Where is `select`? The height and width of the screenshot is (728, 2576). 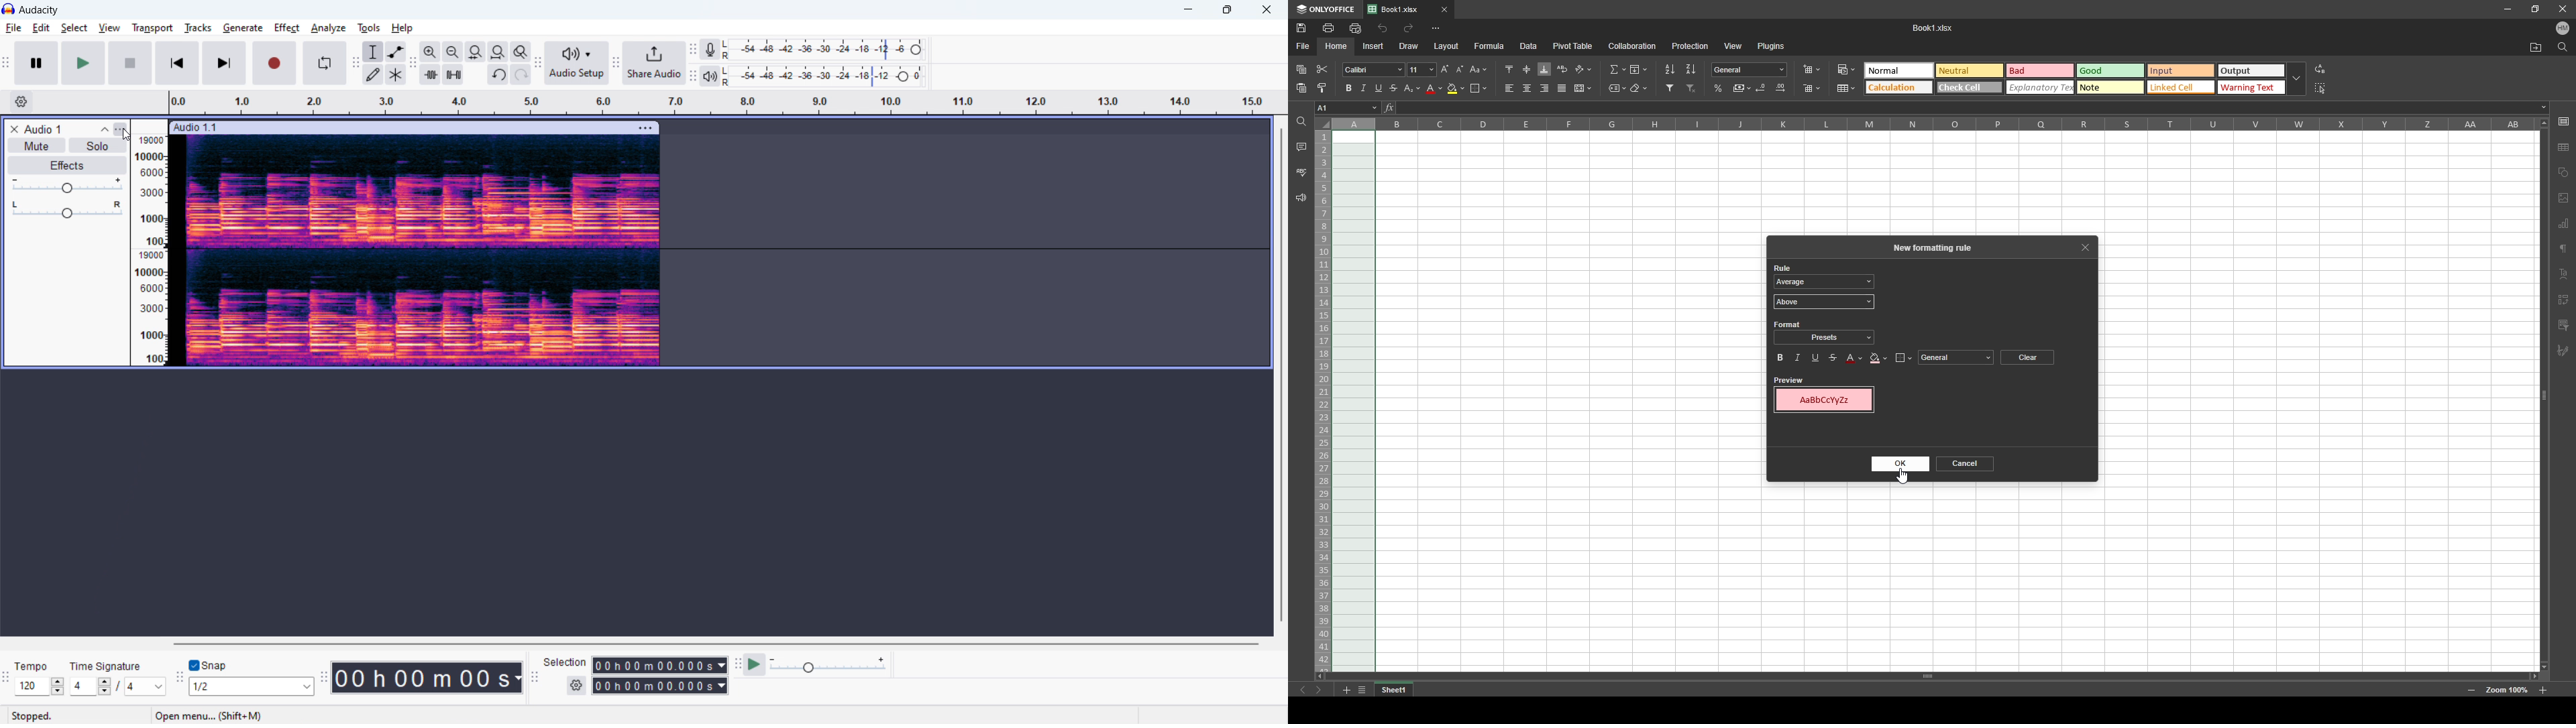
select is located at coordinates (74, 28).